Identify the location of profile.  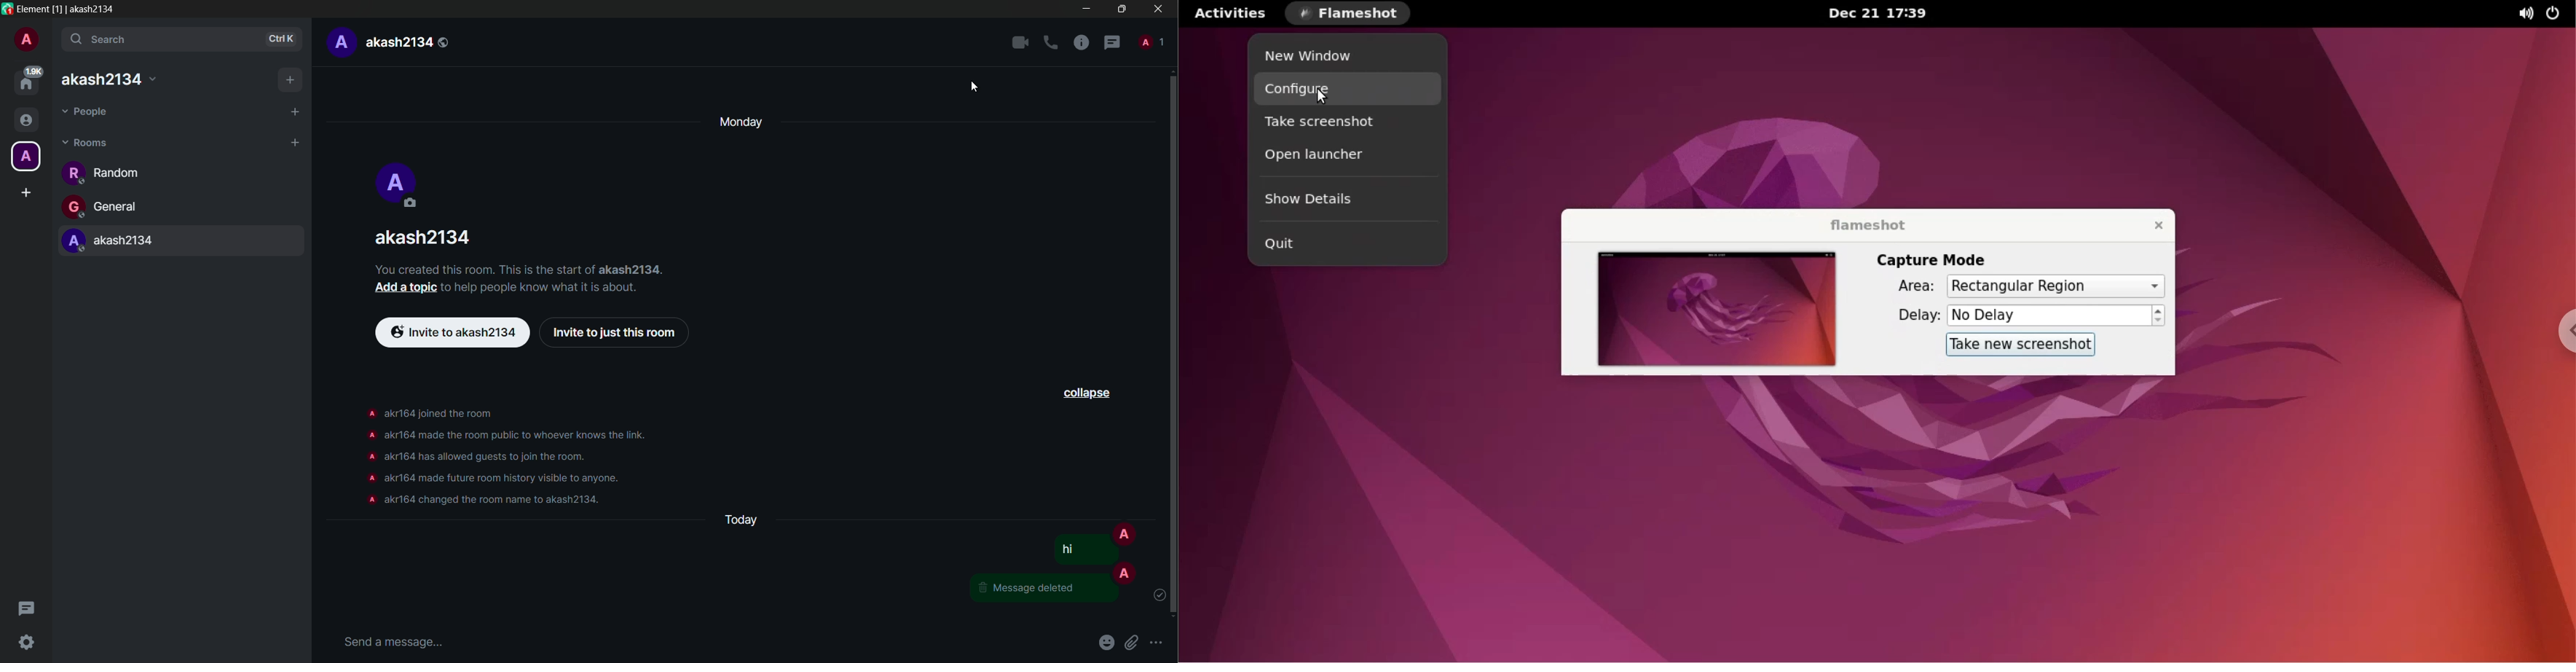
(369, 411).